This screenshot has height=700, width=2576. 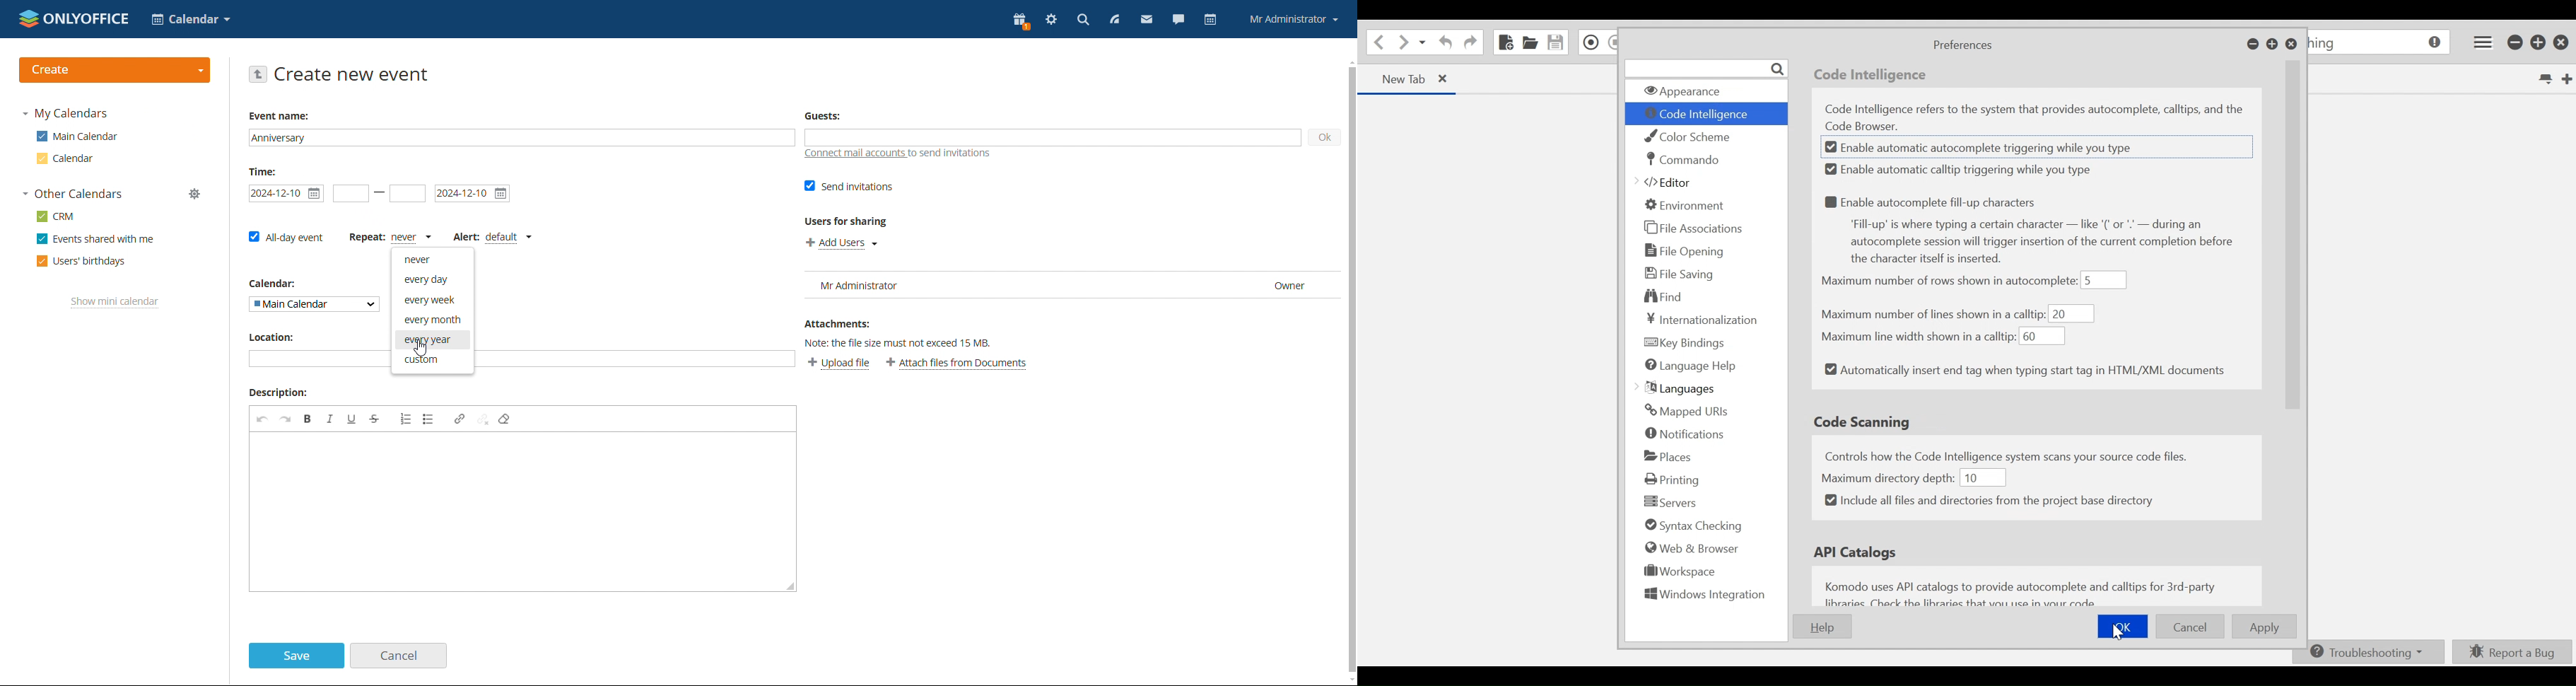 I want to click on every month, so click(x=431, y=320).